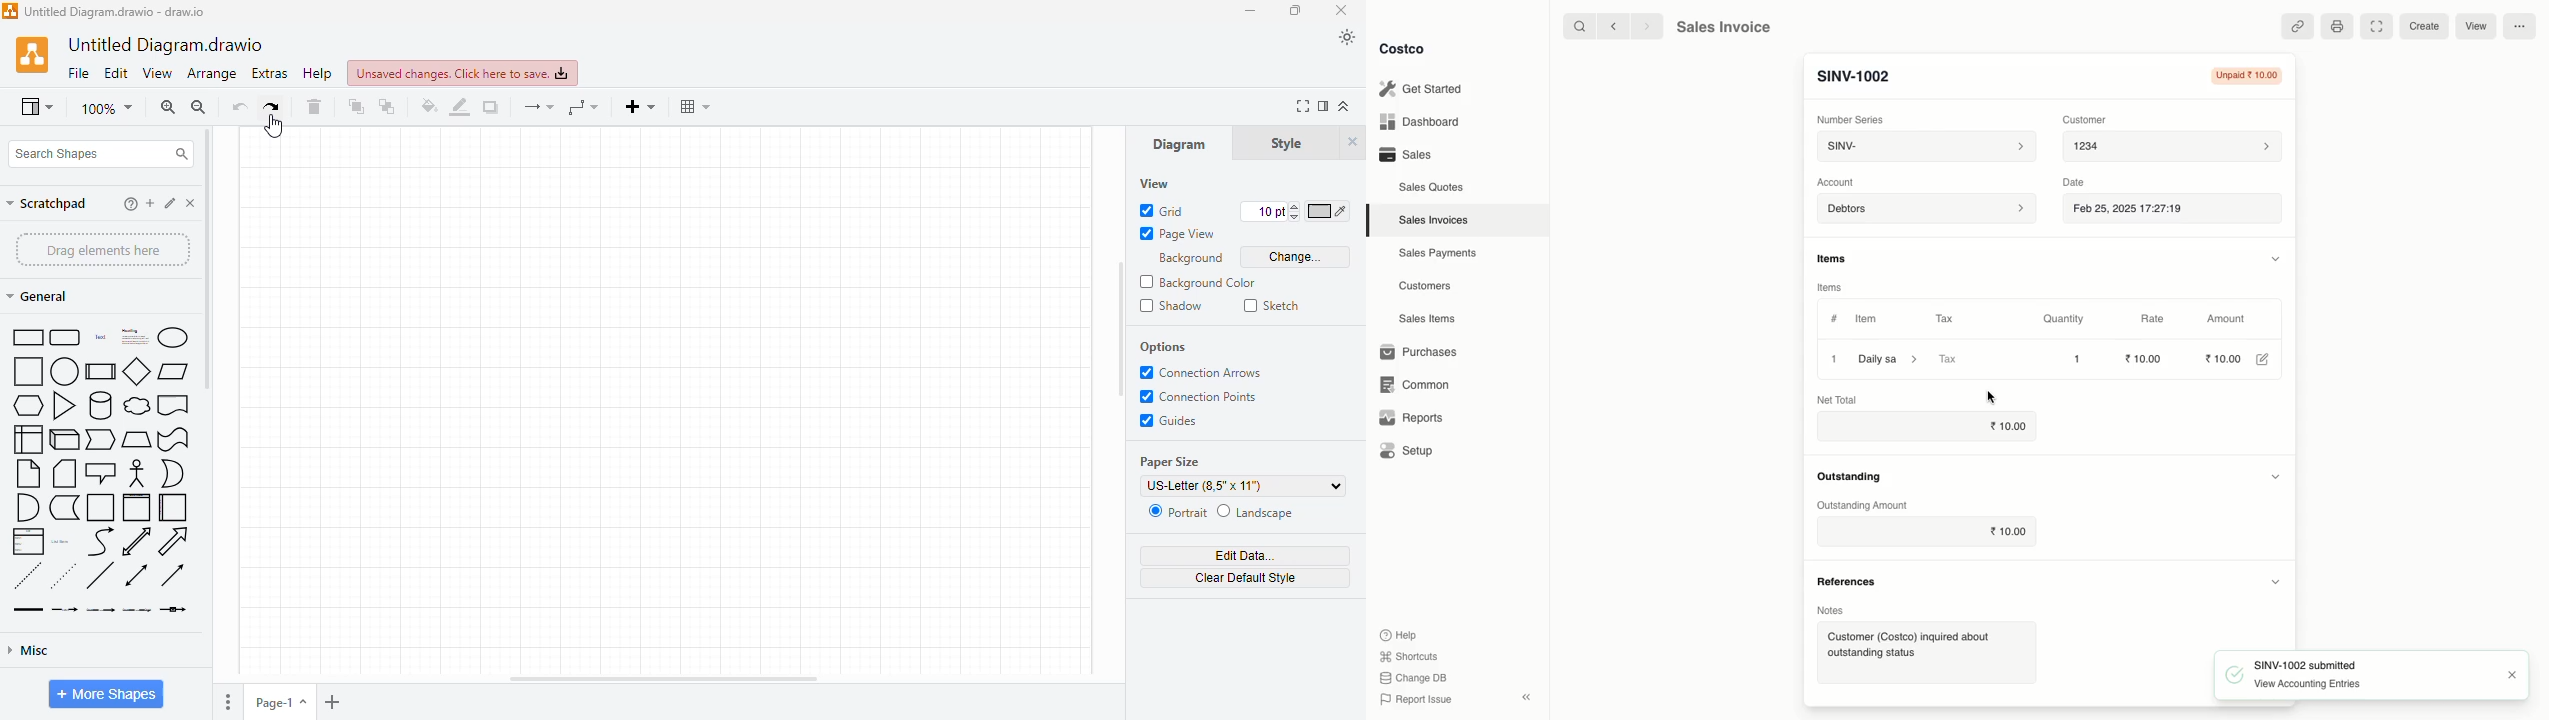  Describe the element at coordinates (27, 372) in the screenshot. I see `square` at that location.